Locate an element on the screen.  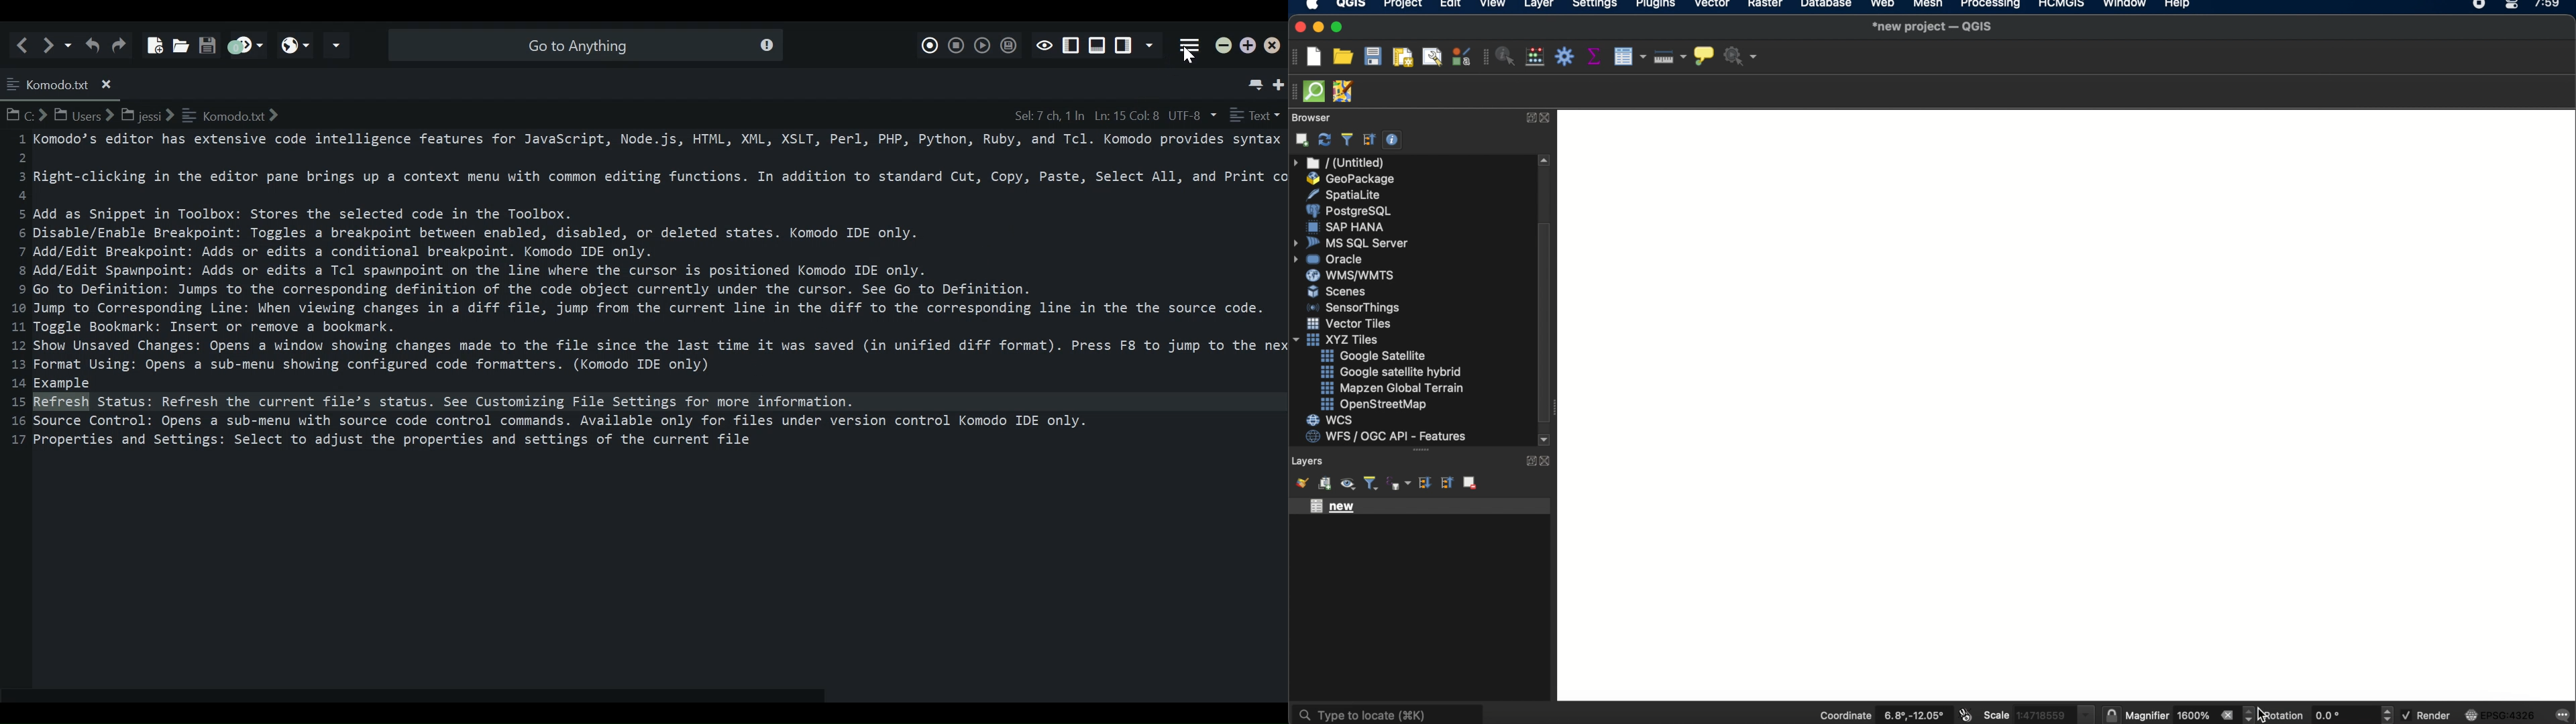
Show specific Sidebar  is located at coordinates (1152, 46).